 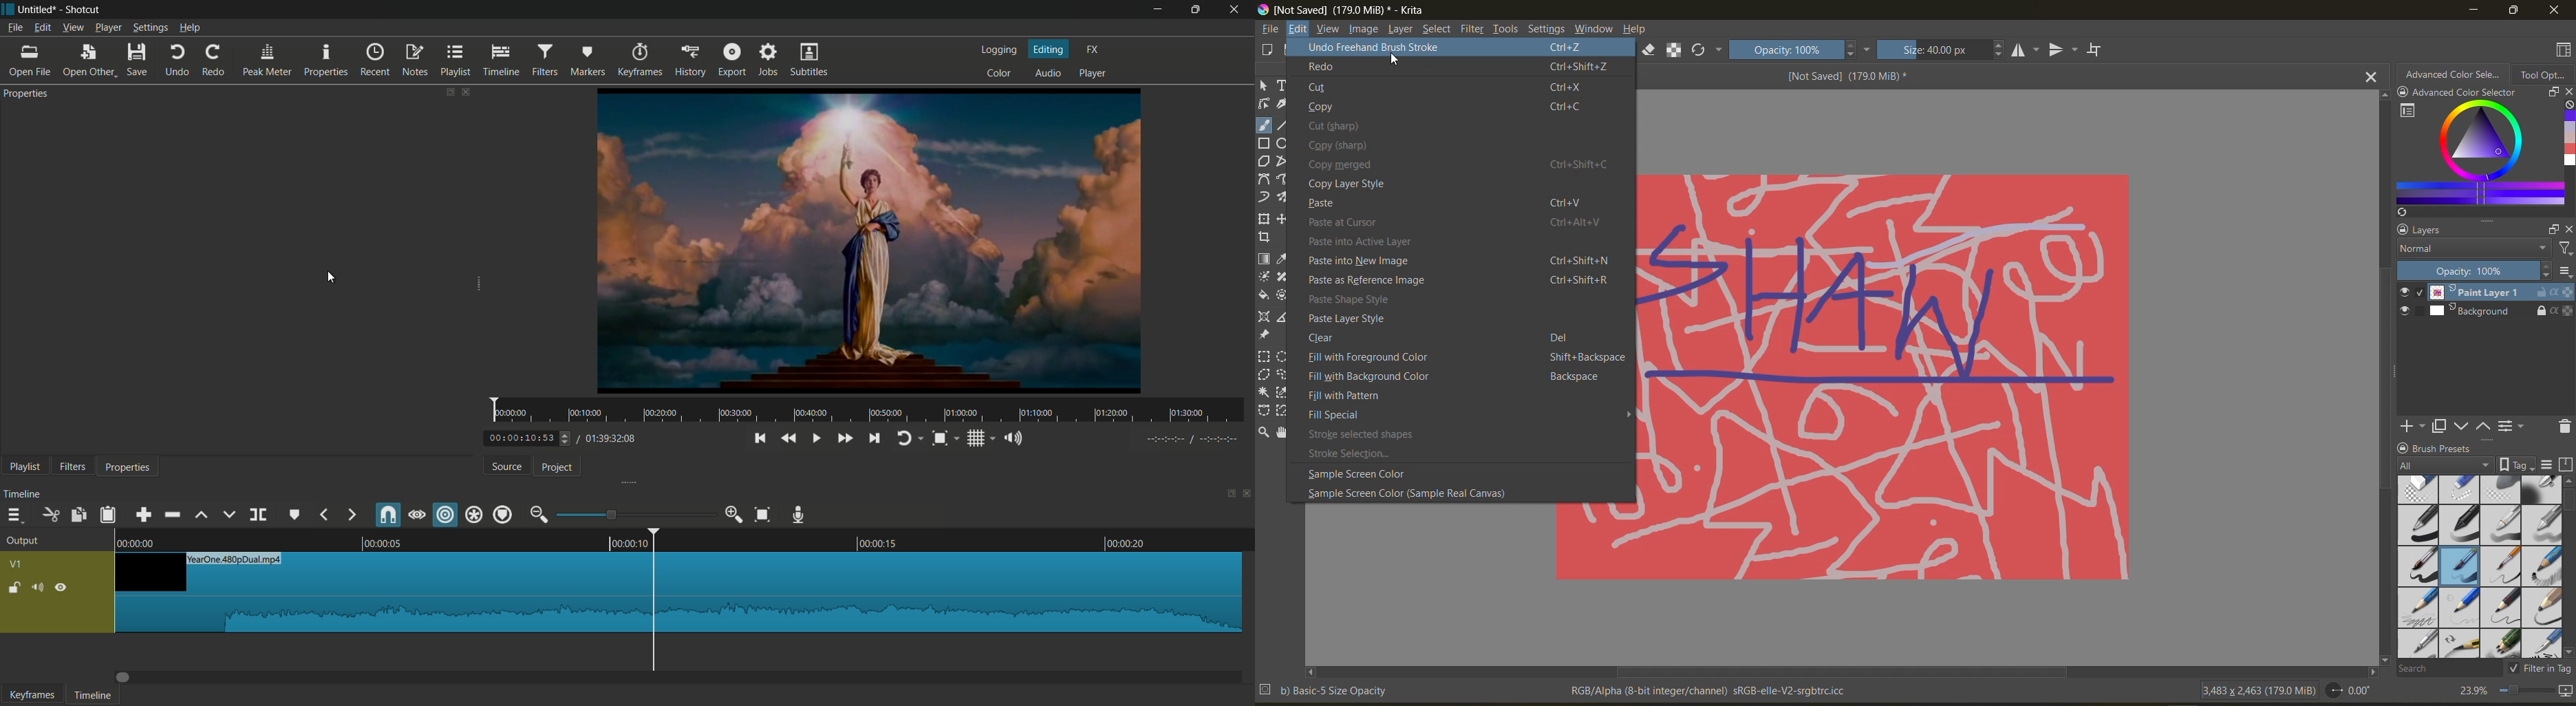 I want to click on show volume control, so click(x=1013, y=438).